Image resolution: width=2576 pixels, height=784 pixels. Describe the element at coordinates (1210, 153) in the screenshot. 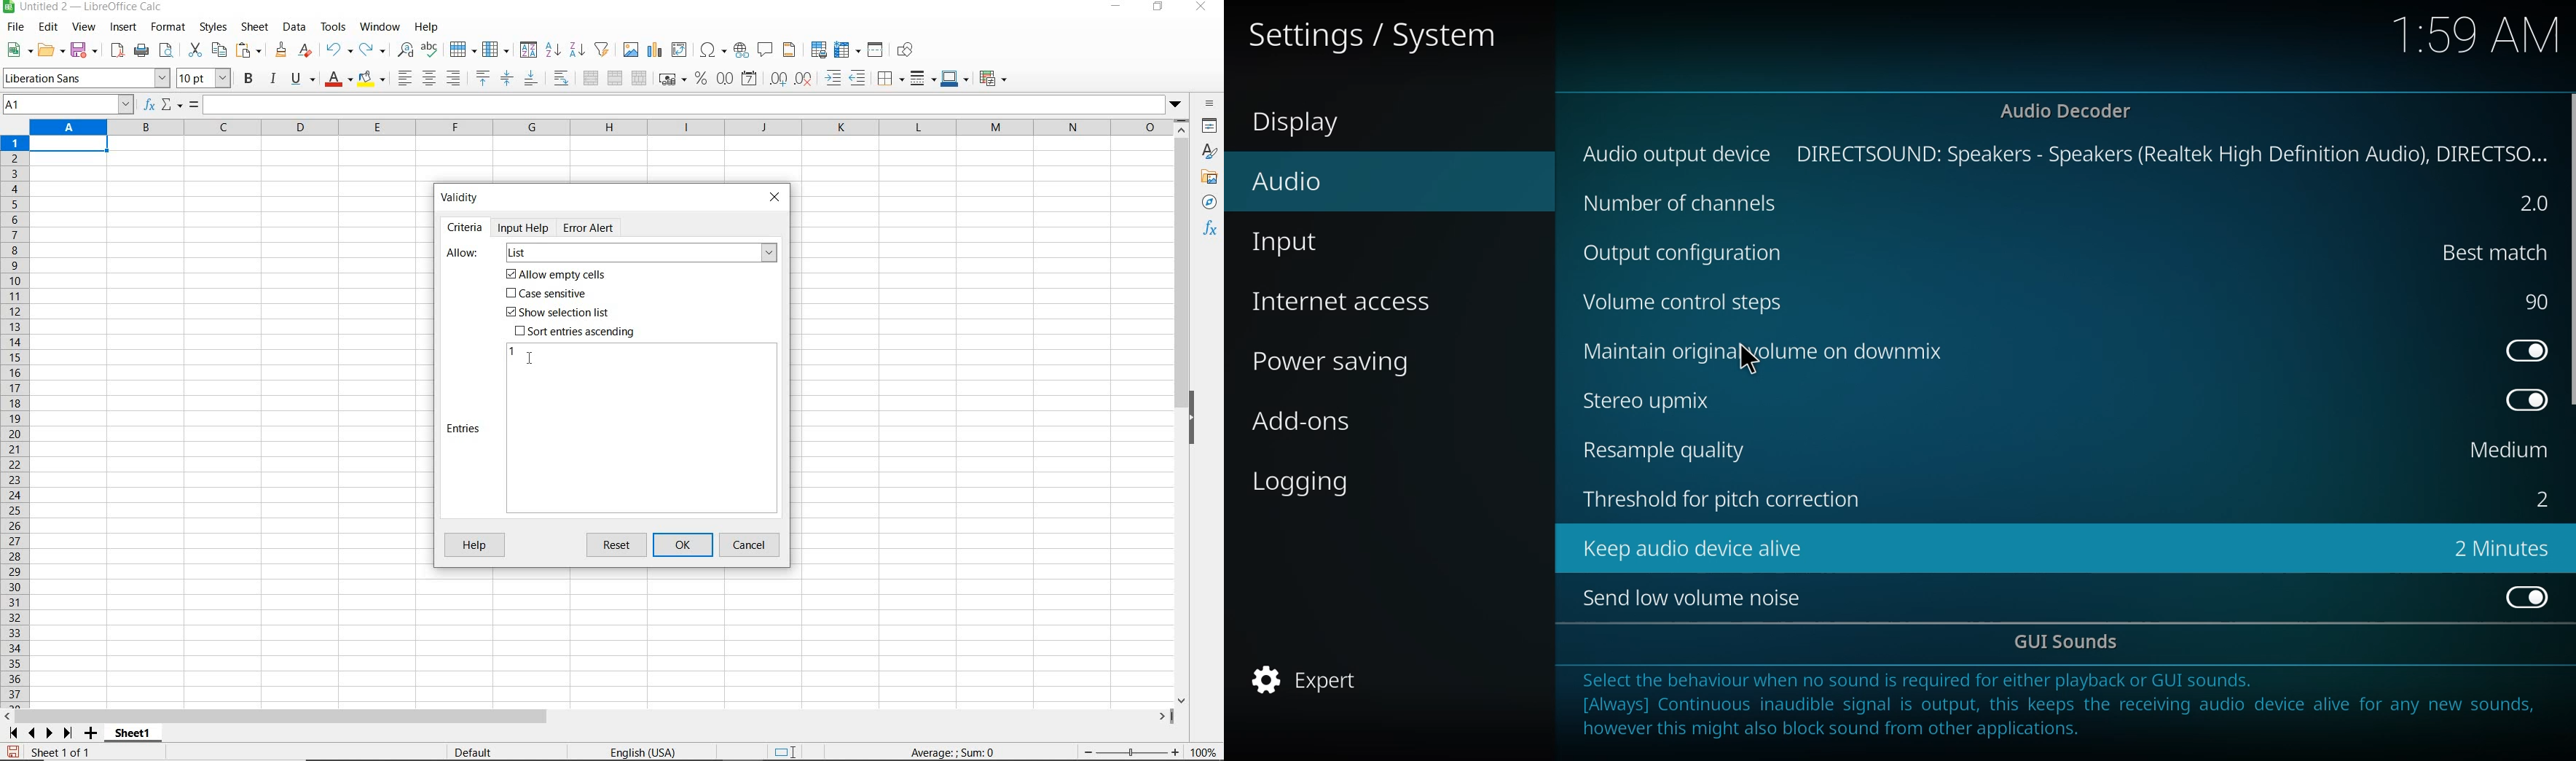

I see `styles` at that location.